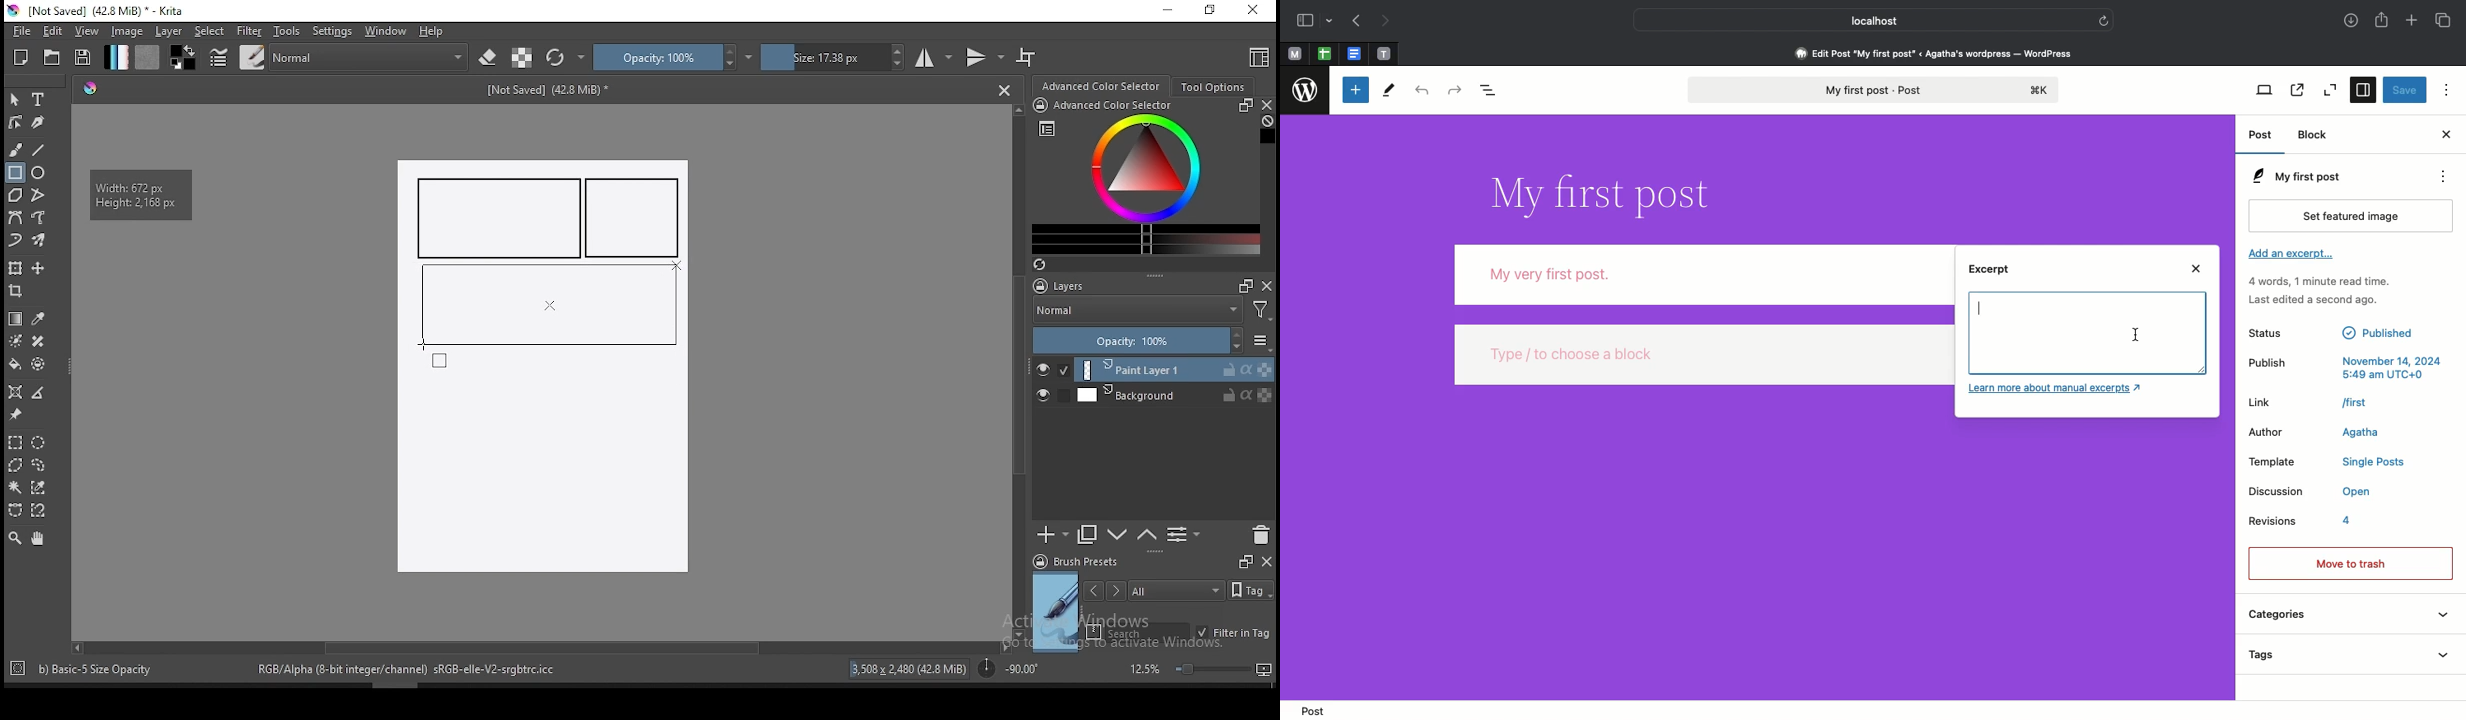 This screenshot has width=2492, height=728. What do you see at coordinates (2450, 177) in the screenshot?
I see `Actions` at bounding box center [2450, 177].